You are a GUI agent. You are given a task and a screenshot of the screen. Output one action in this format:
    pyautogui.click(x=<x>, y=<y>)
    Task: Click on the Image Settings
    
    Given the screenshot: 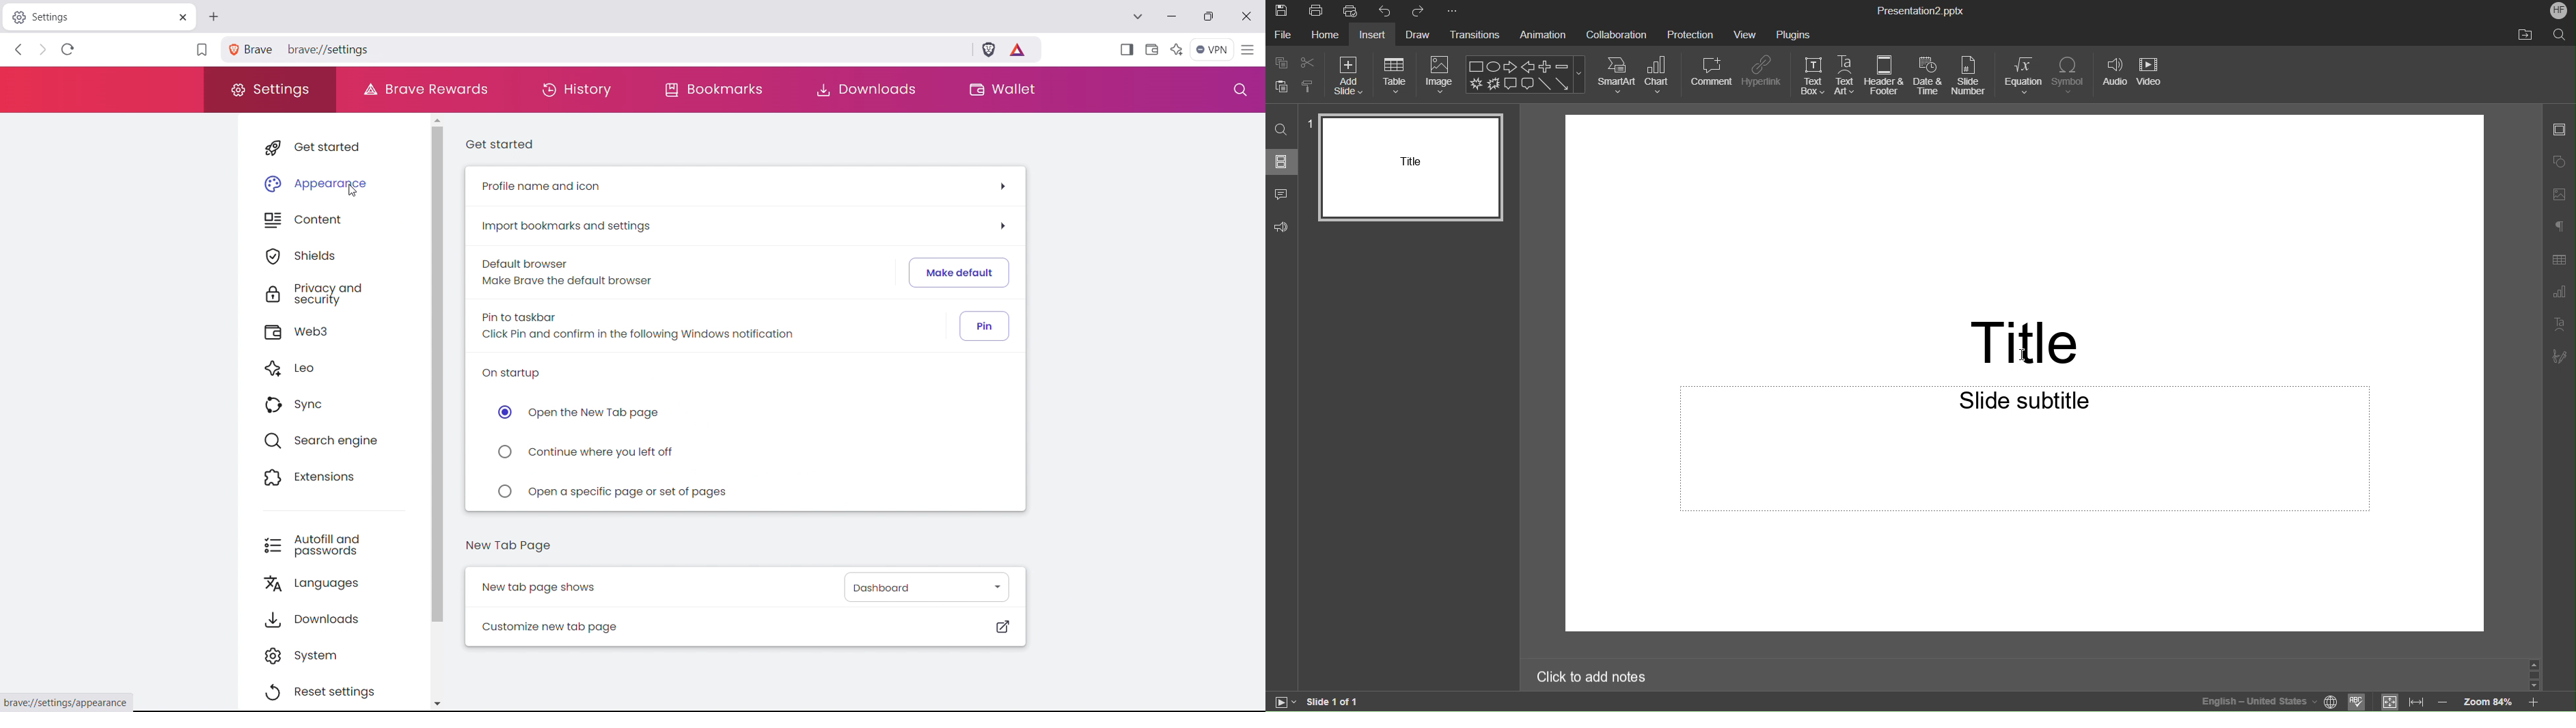 What is the action you would take?
    pyautogui.click(x=2559, y=195)
    